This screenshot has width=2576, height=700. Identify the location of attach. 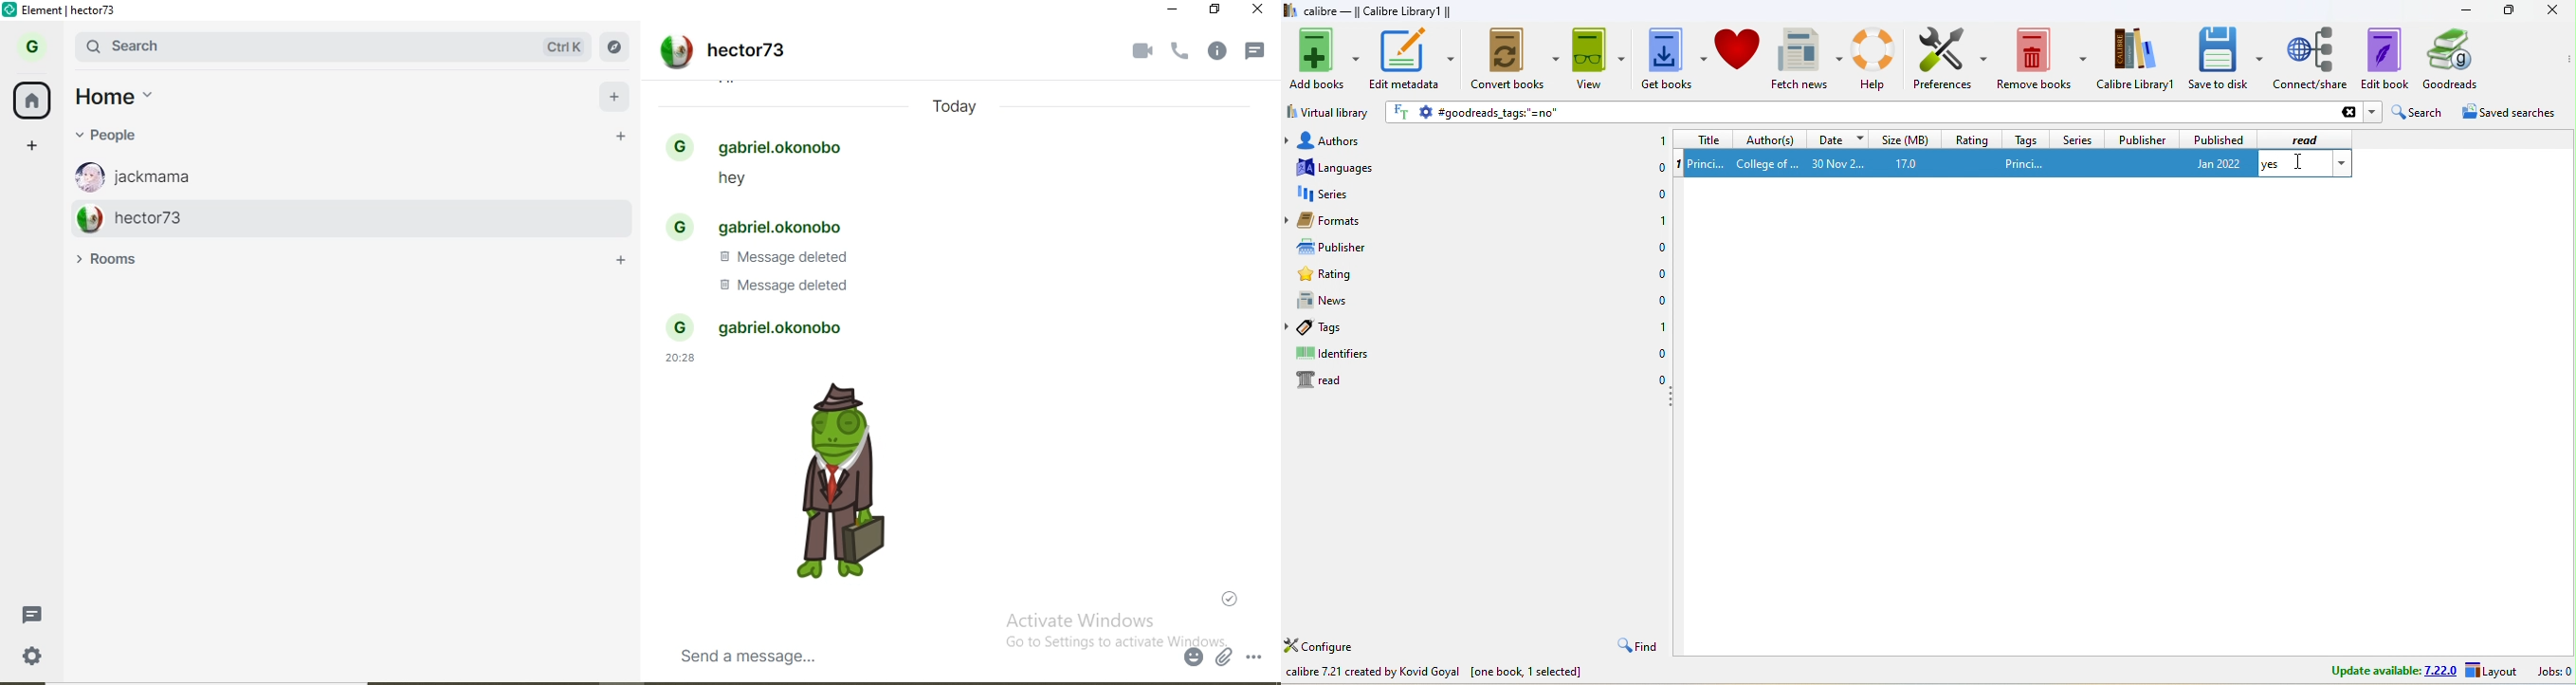
(1223, 658).